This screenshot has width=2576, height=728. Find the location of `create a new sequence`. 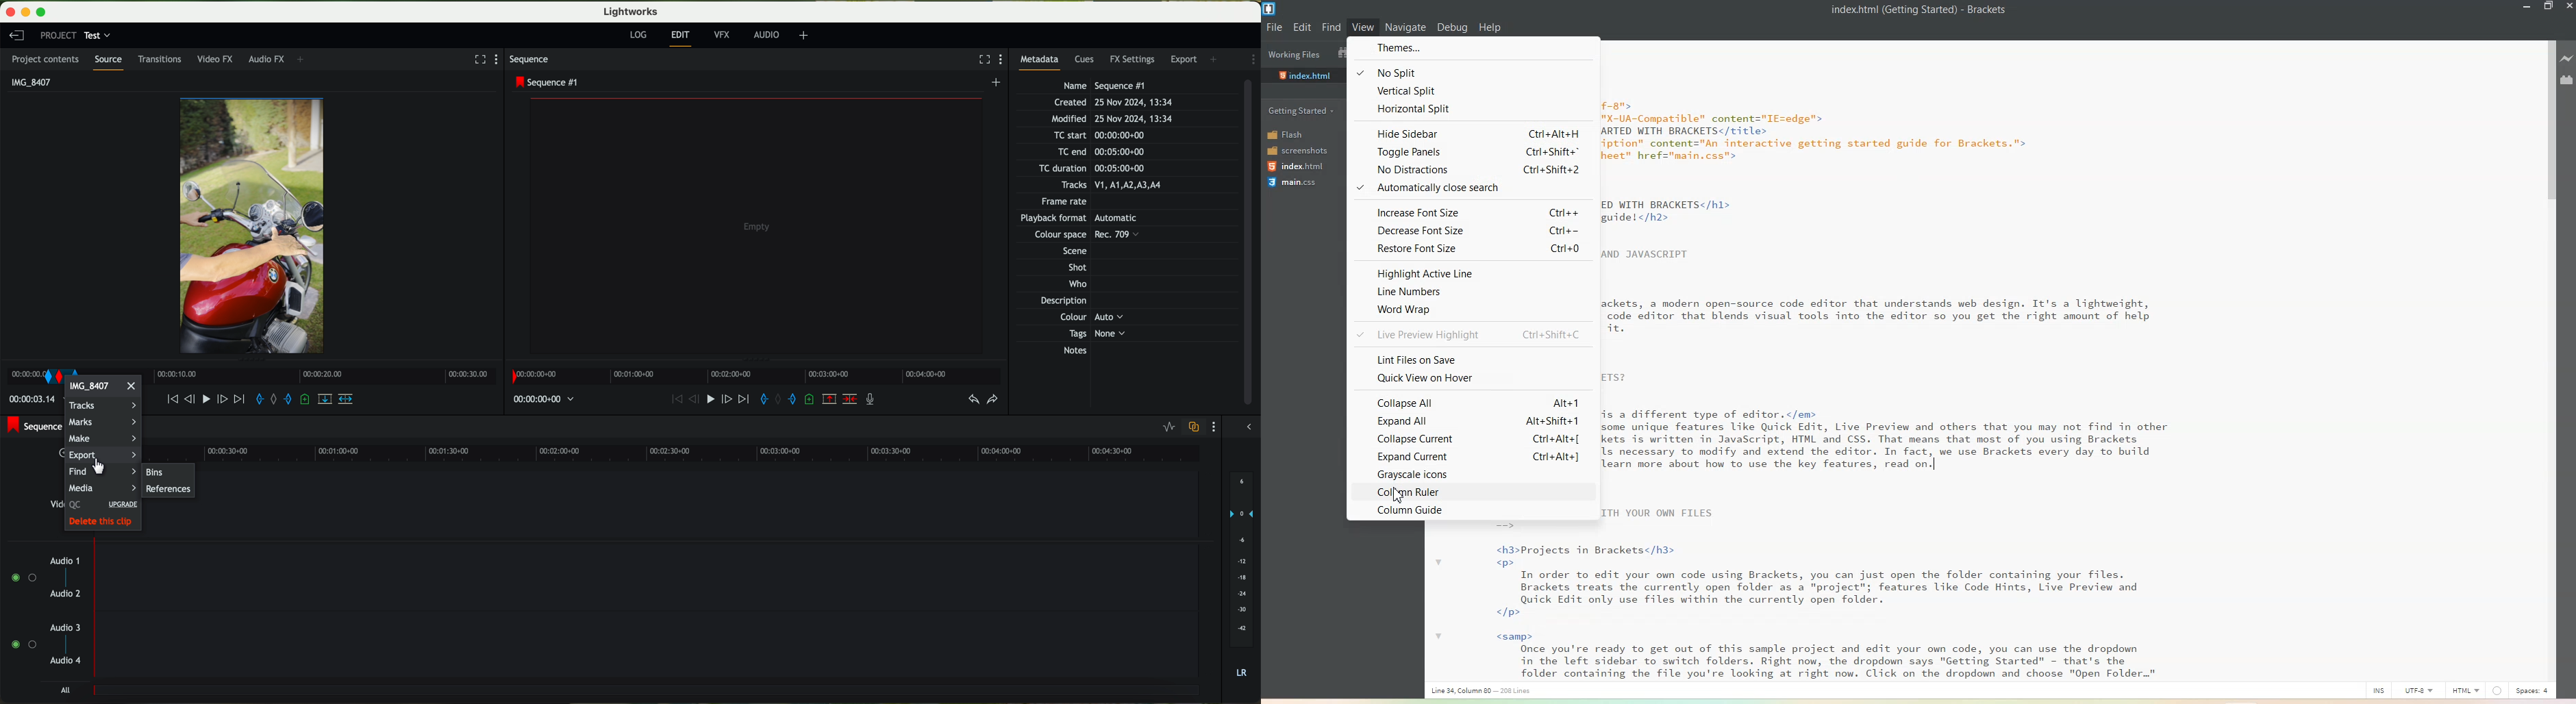

create a new sequence is located at coordinates (997, 83).